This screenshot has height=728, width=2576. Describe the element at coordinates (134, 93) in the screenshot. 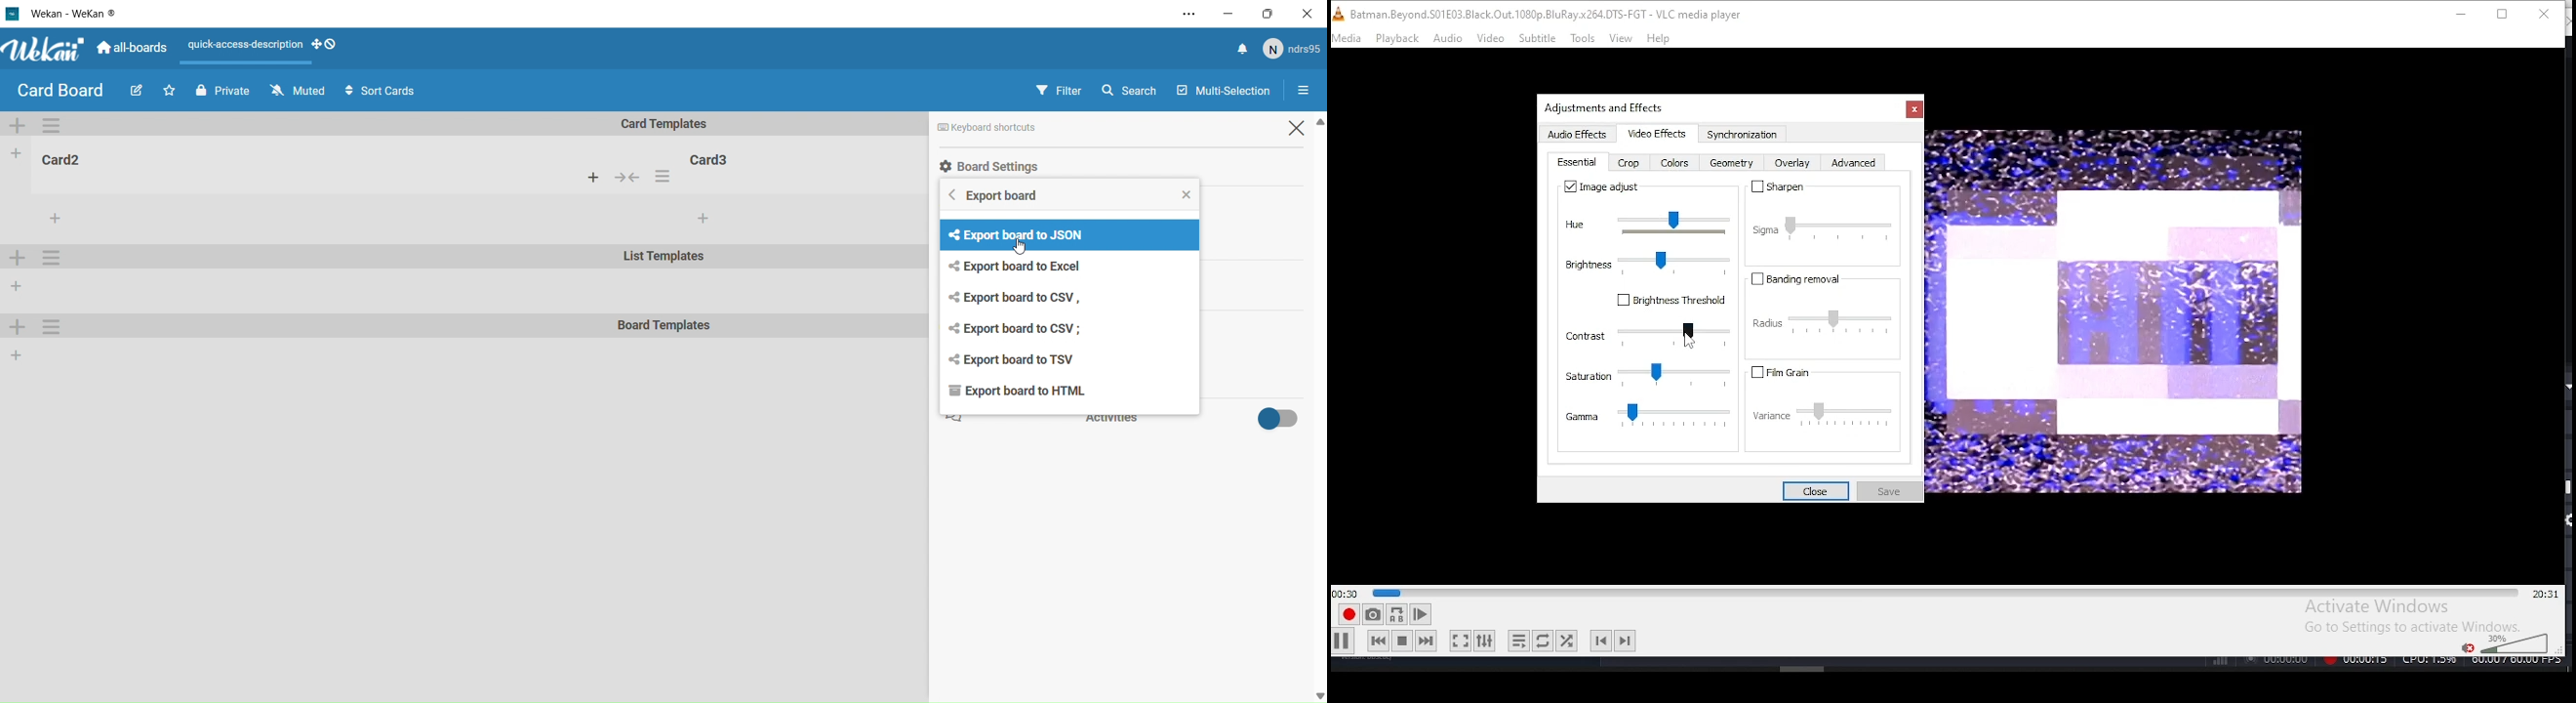

I see `edit` at that location.